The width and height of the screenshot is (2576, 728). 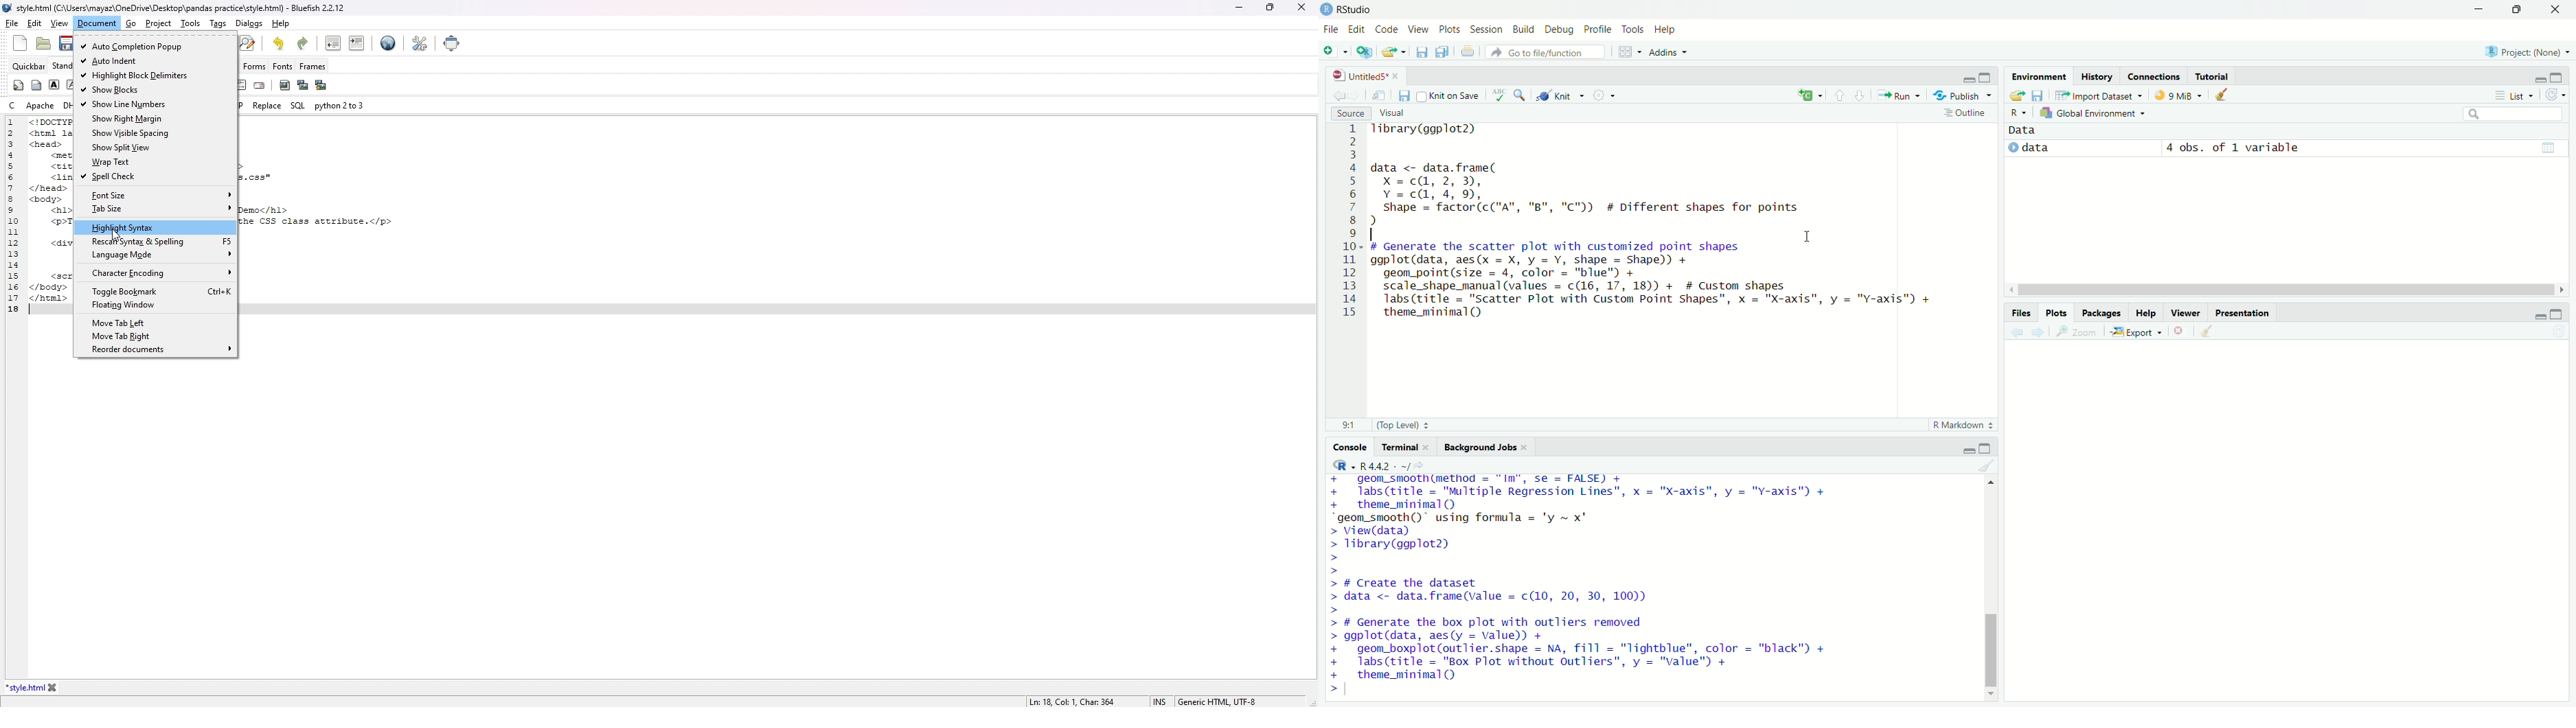 I want to click on Connections, so click(x=2153, y=75).